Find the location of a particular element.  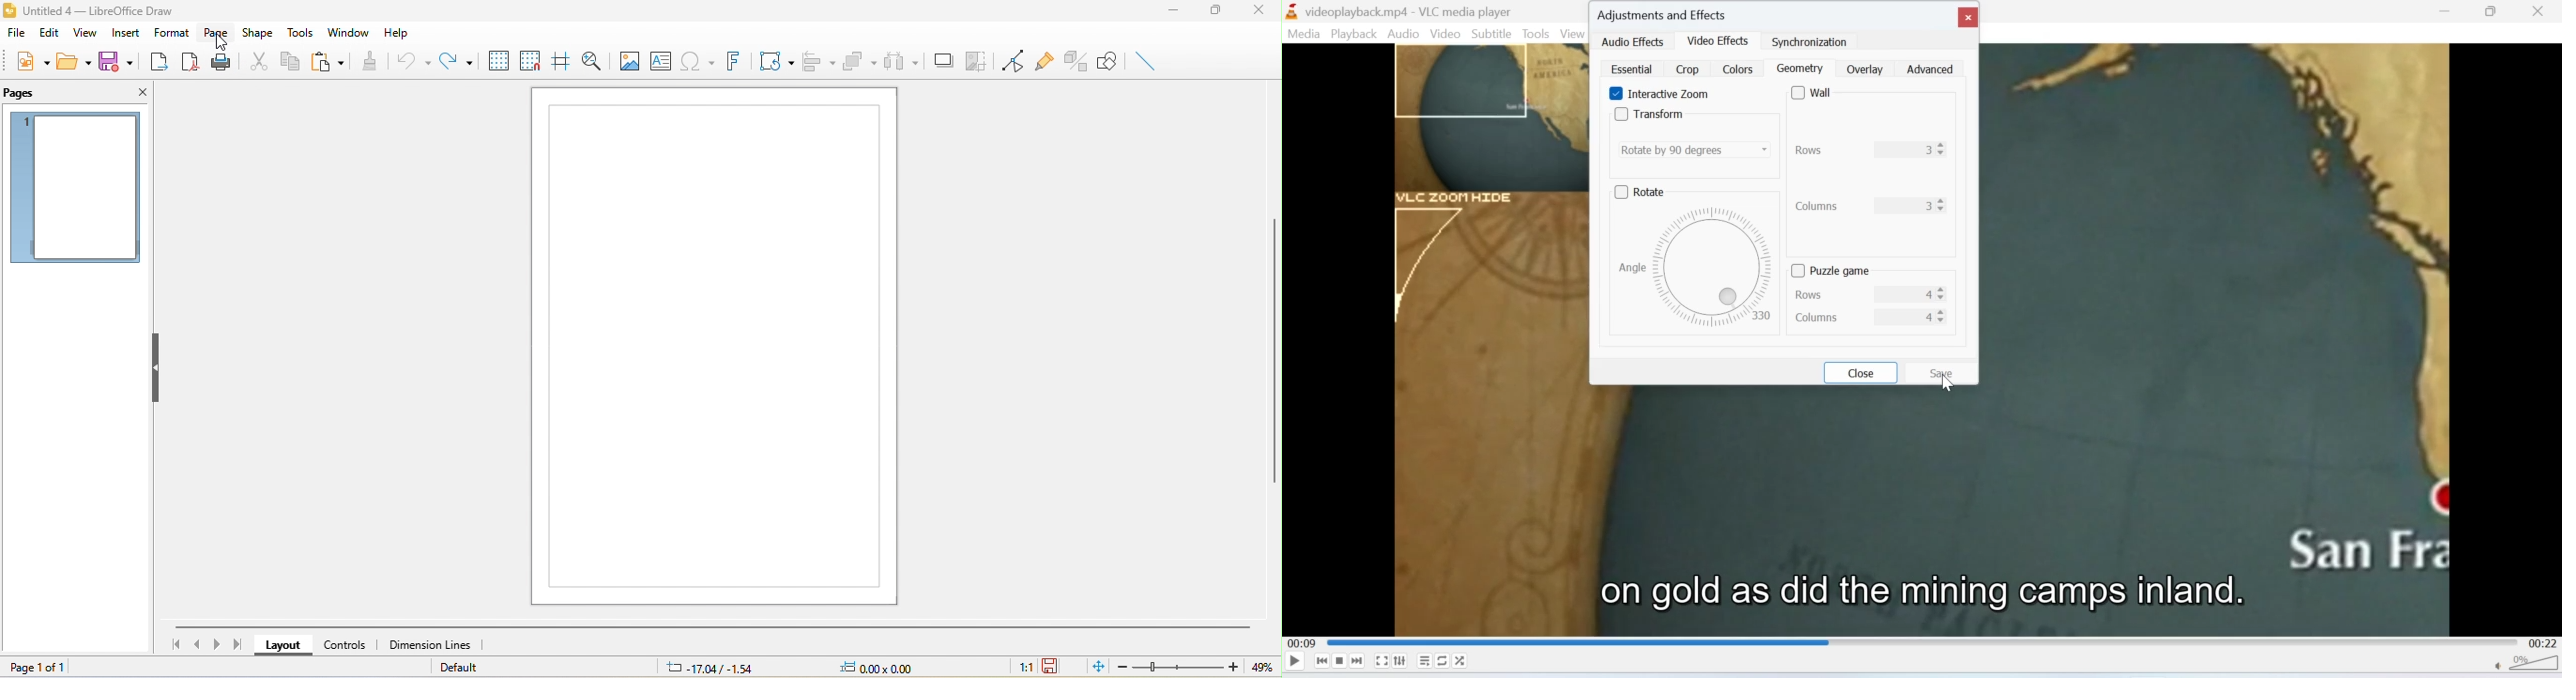

previous page is located at coordinates (193, 644).